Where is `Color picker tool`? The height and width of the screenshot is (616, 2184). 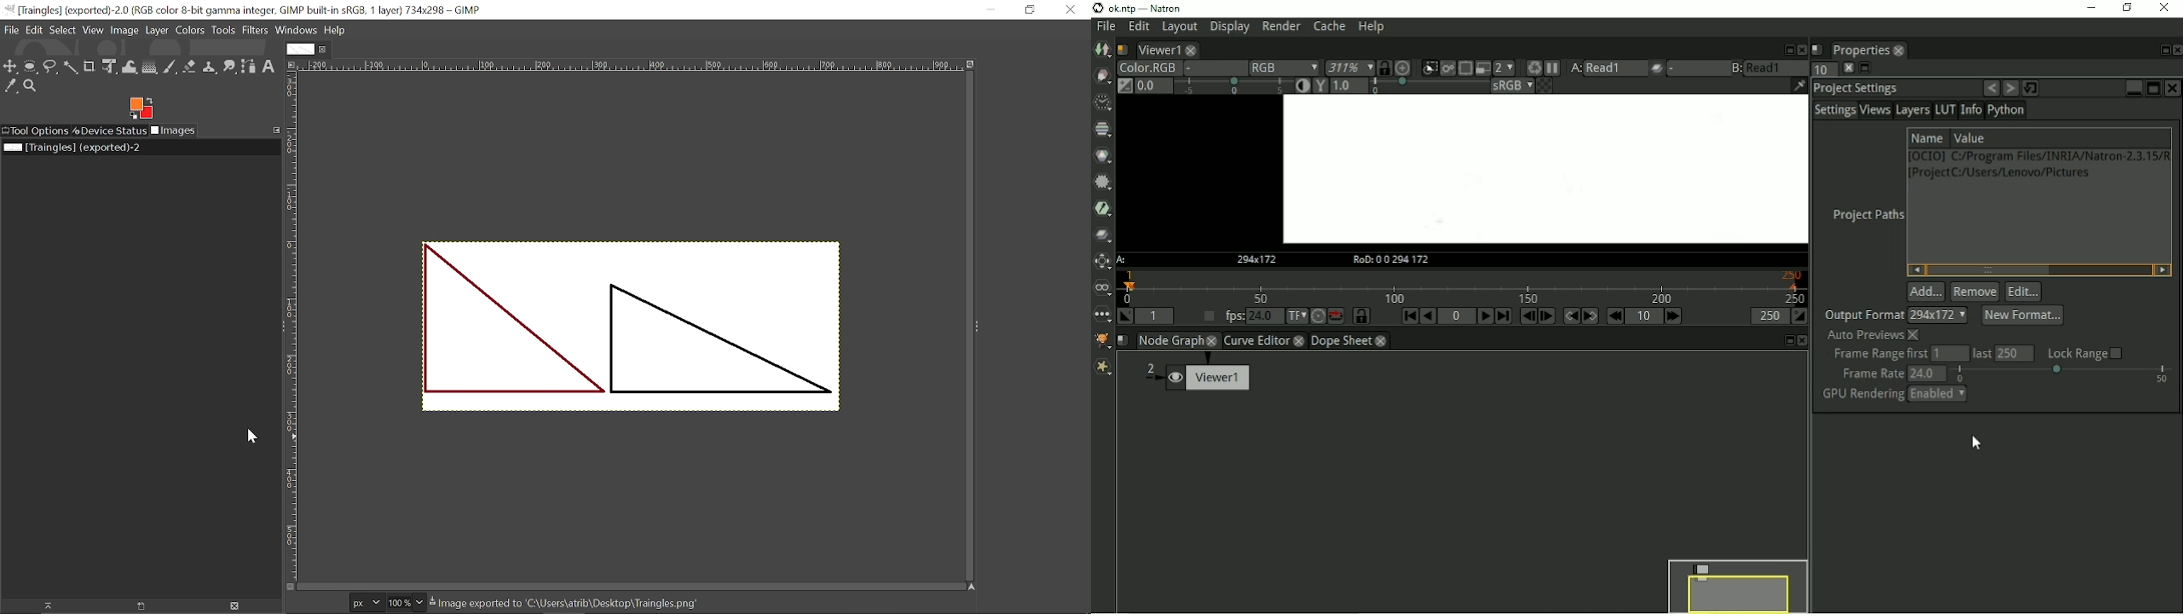
Color picker tool is located at coordinates (9, 86).